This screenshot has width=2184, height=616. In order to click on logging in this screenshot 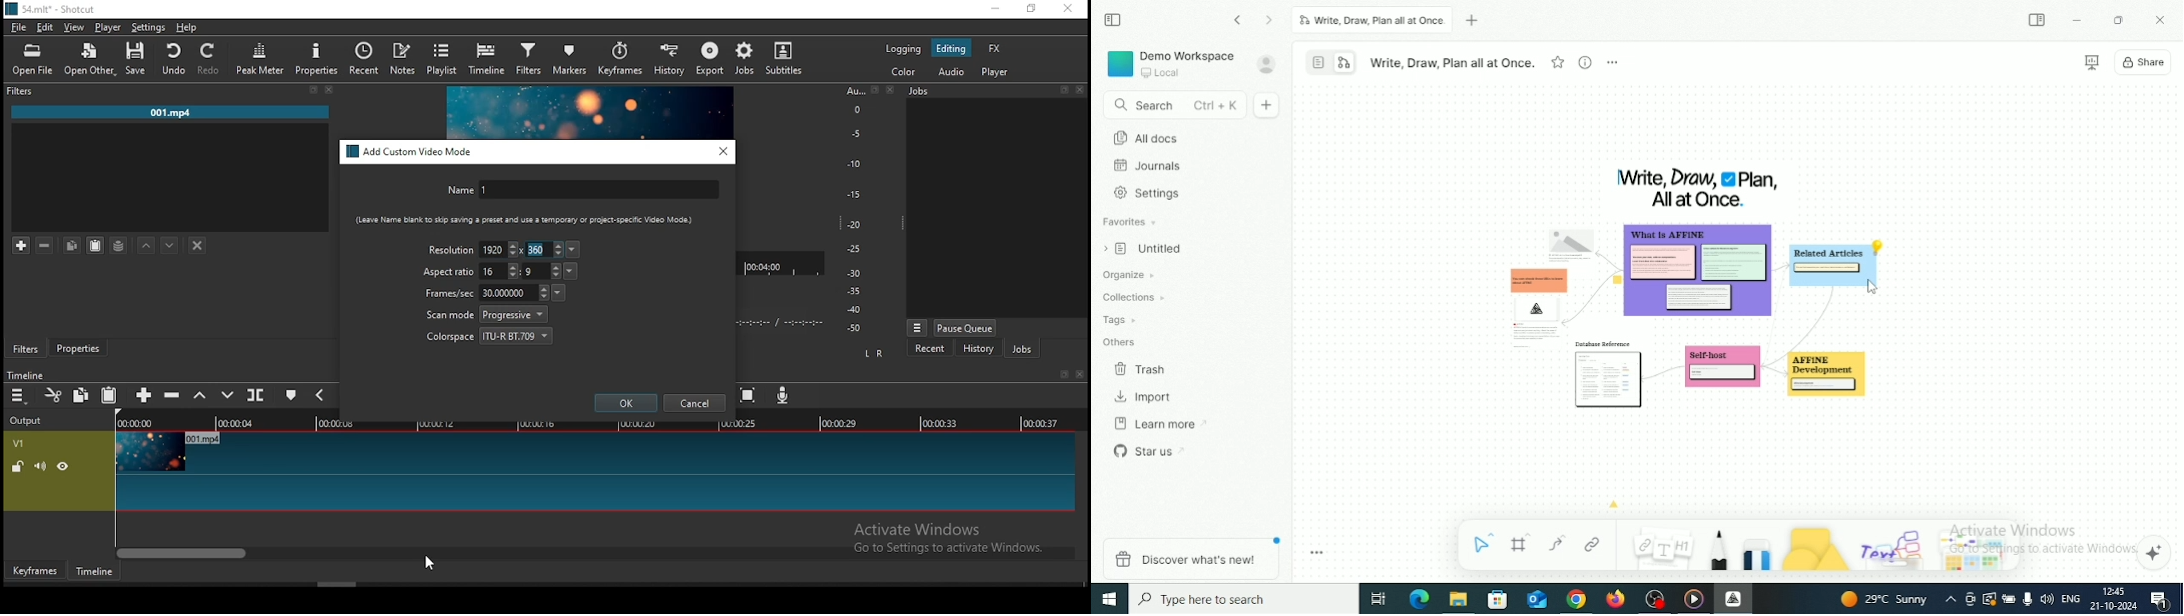, I will do `click(903, 48)`.